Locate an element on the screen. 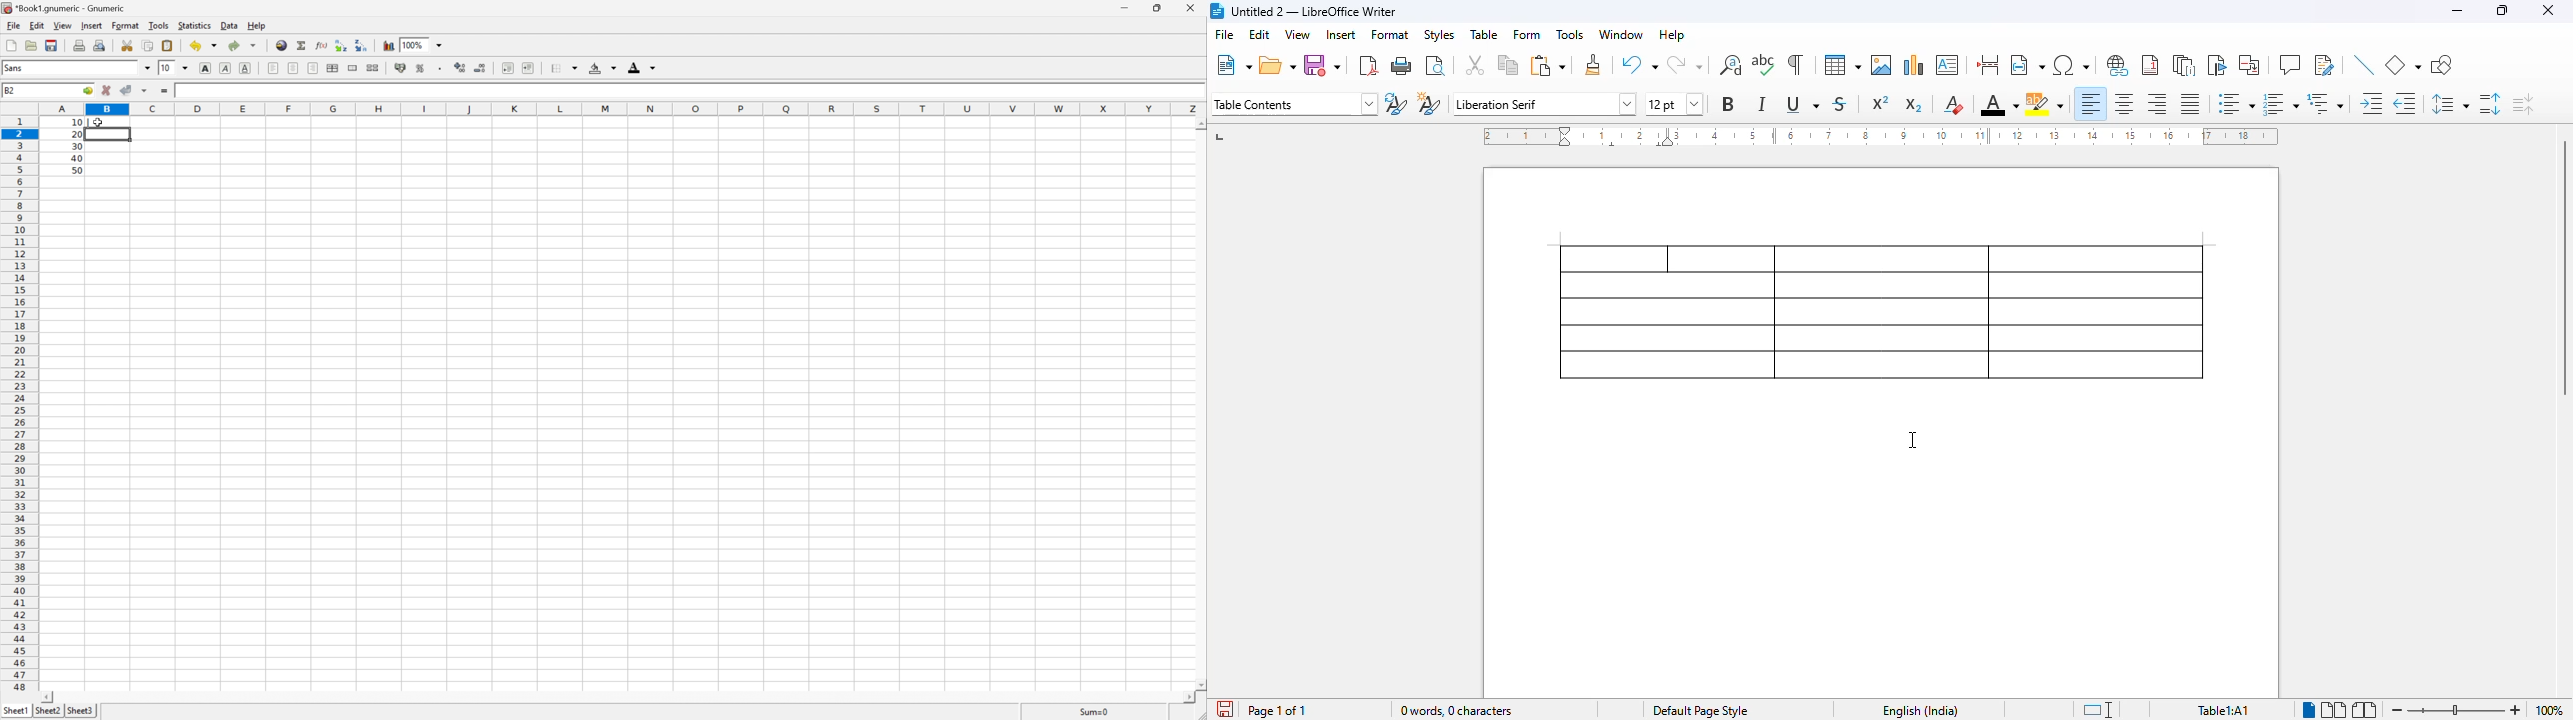 The width and height of the screenshot is (2576, 728). increase indent is located at coordinates (2372, 103).